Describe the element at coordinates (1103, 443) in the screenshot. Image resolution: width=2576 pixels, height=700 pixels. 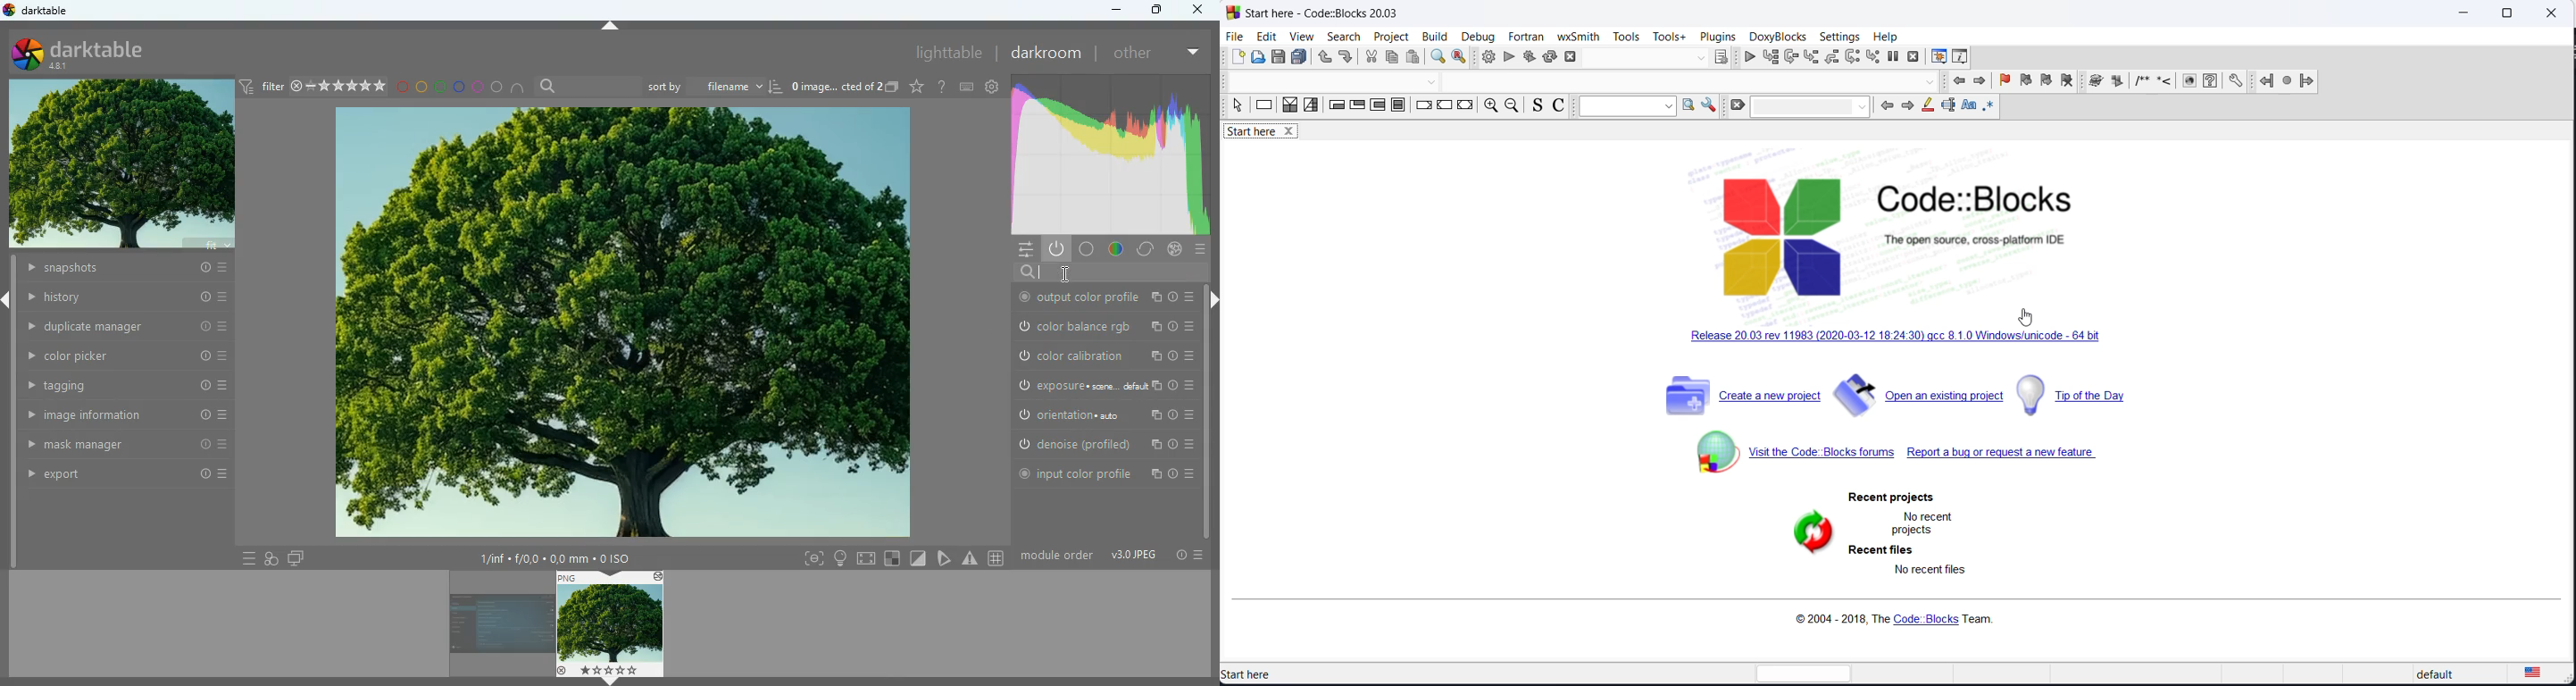
I see `denoise` at that location.